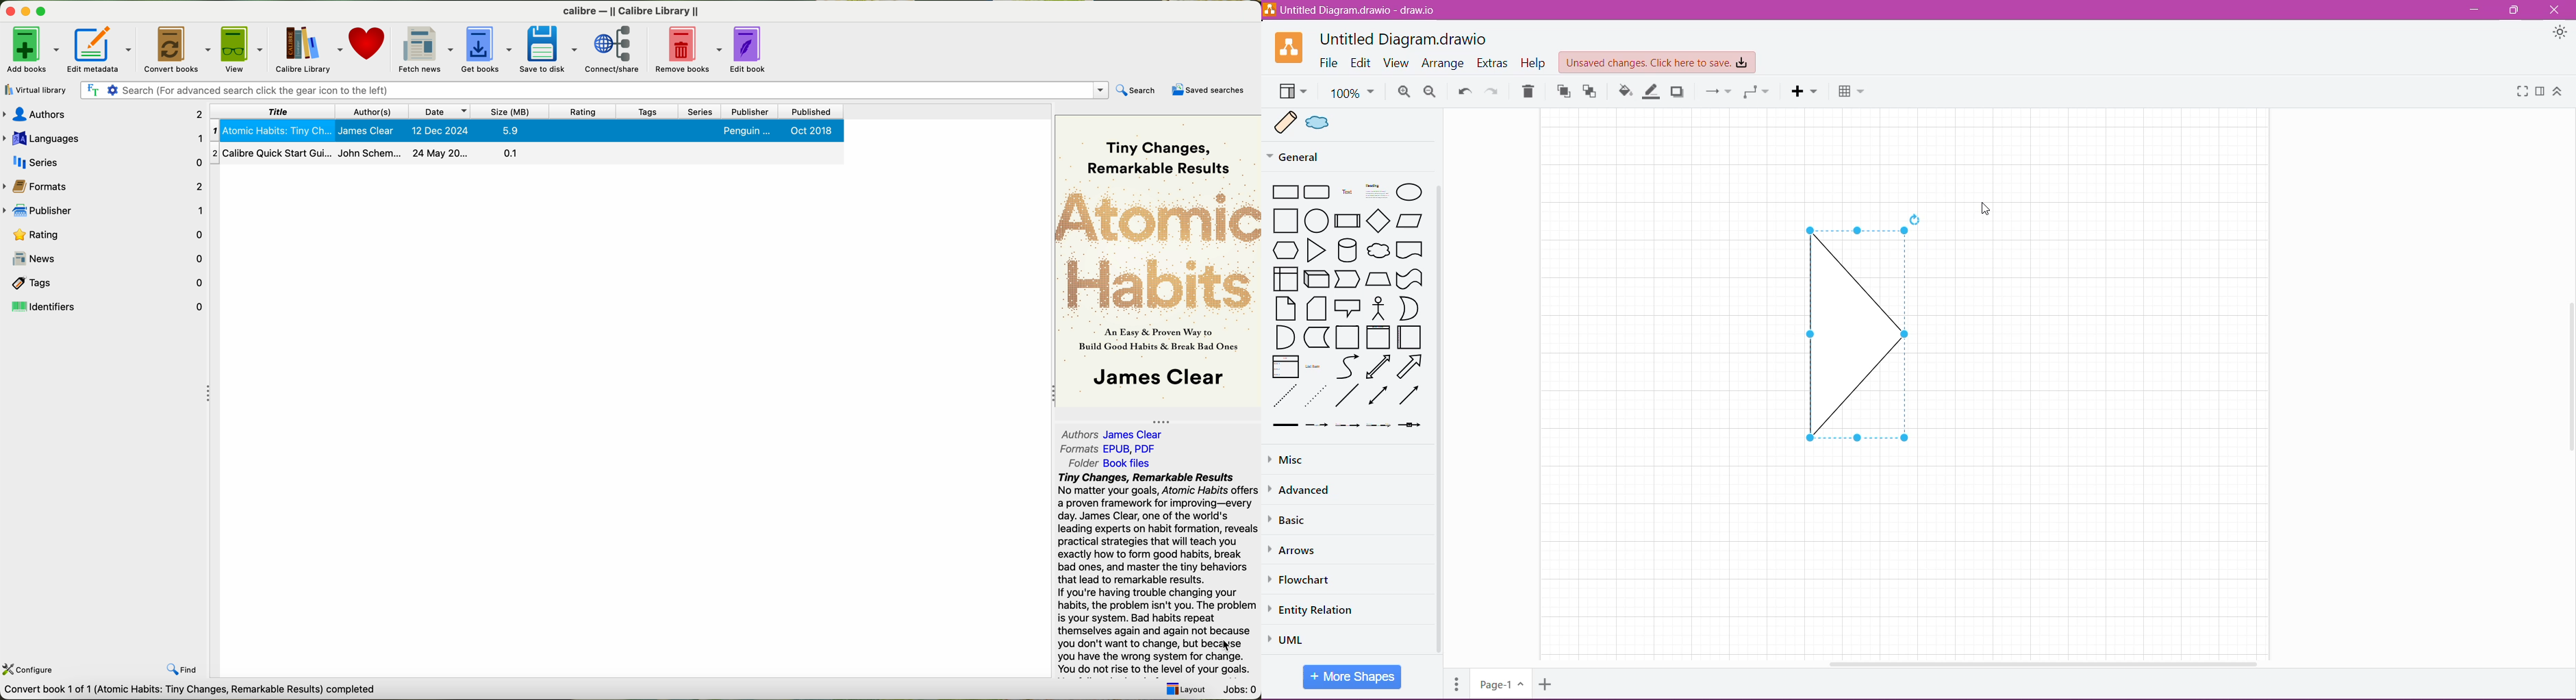 The image size is (2576, 700). Describe the element at coordinates (194, 691) in the screenshot. I see `data` at that location.